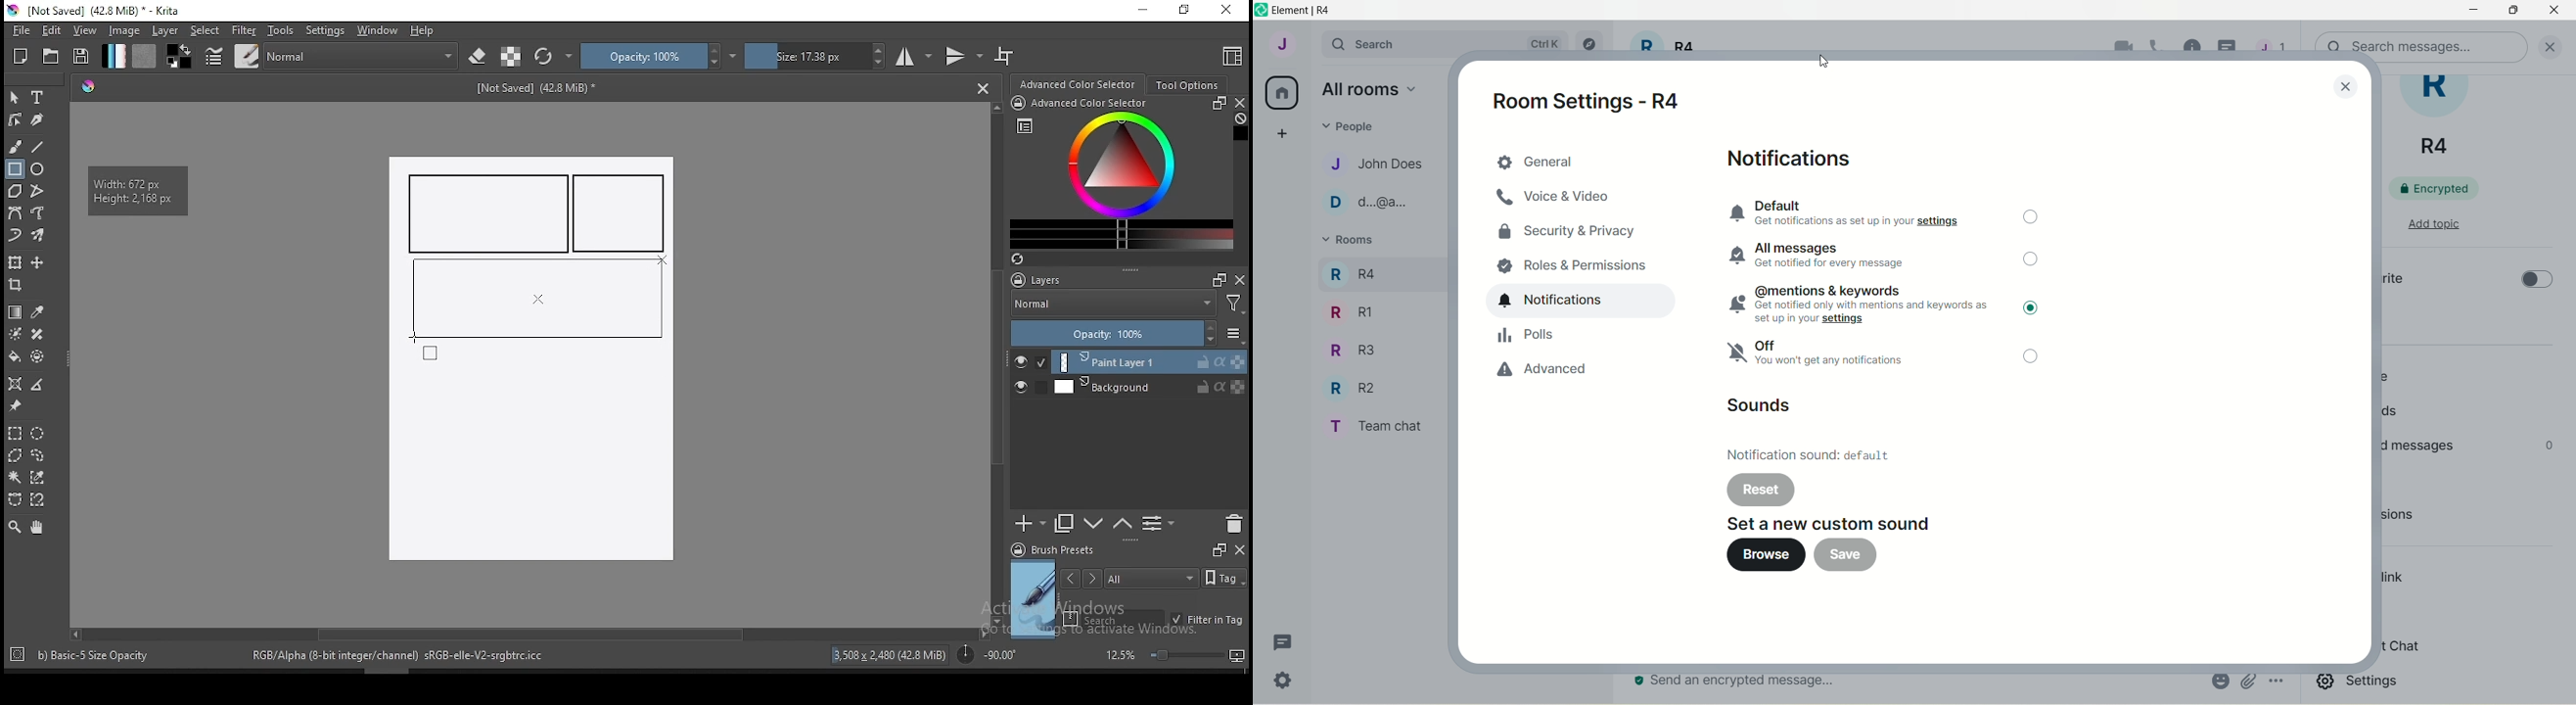 The width and height of the screenshot is (2576, 728). What do you see at coordinates (2043, 317) in the screenshot?
I see `Cursor` at bounding box center [2043, 317].